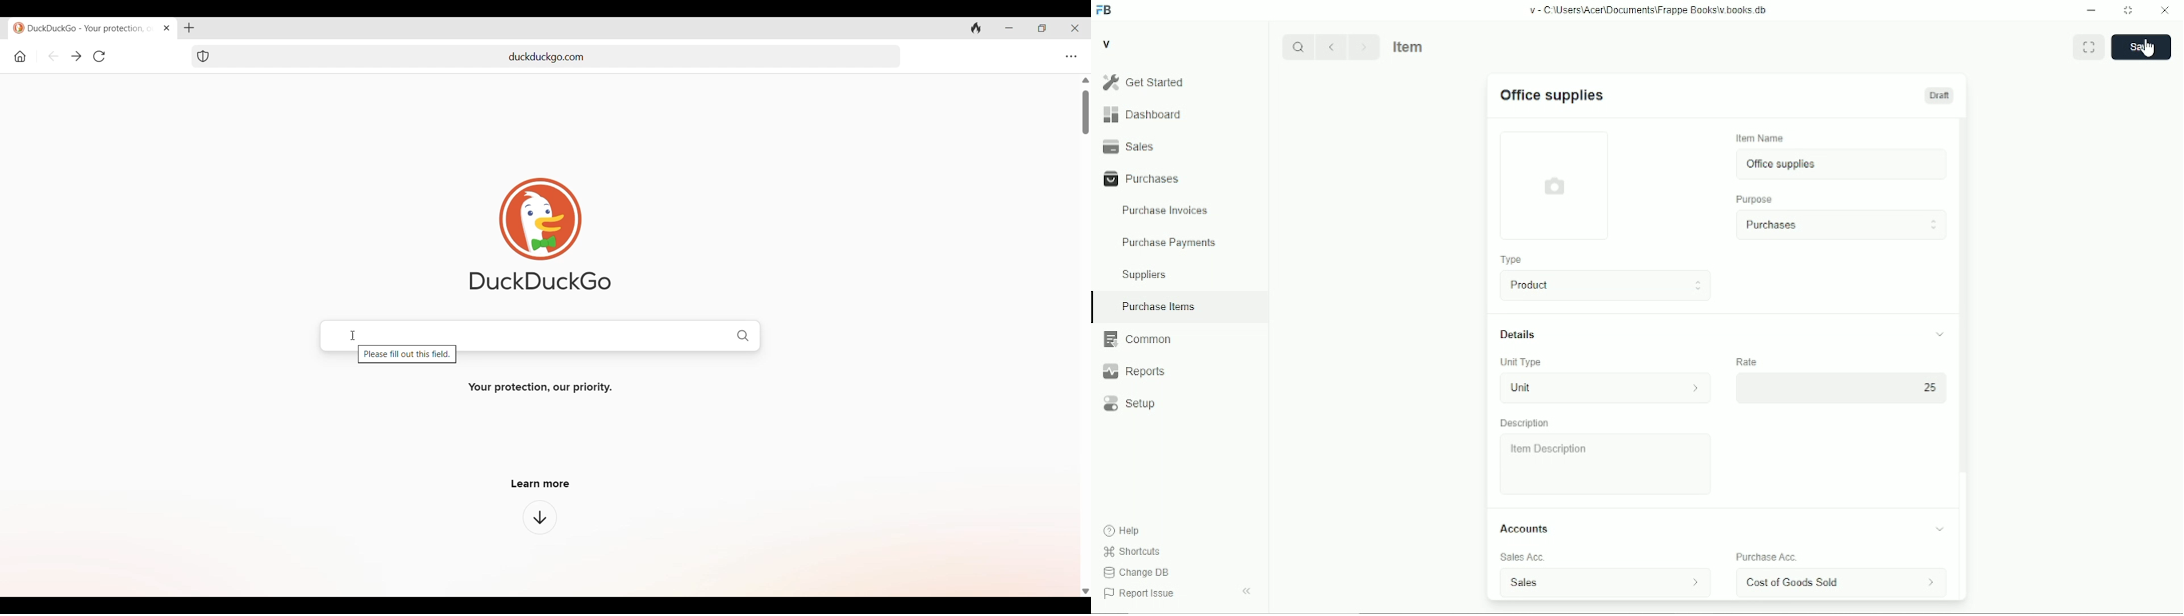  I want to click on type, so click(1513, 260).